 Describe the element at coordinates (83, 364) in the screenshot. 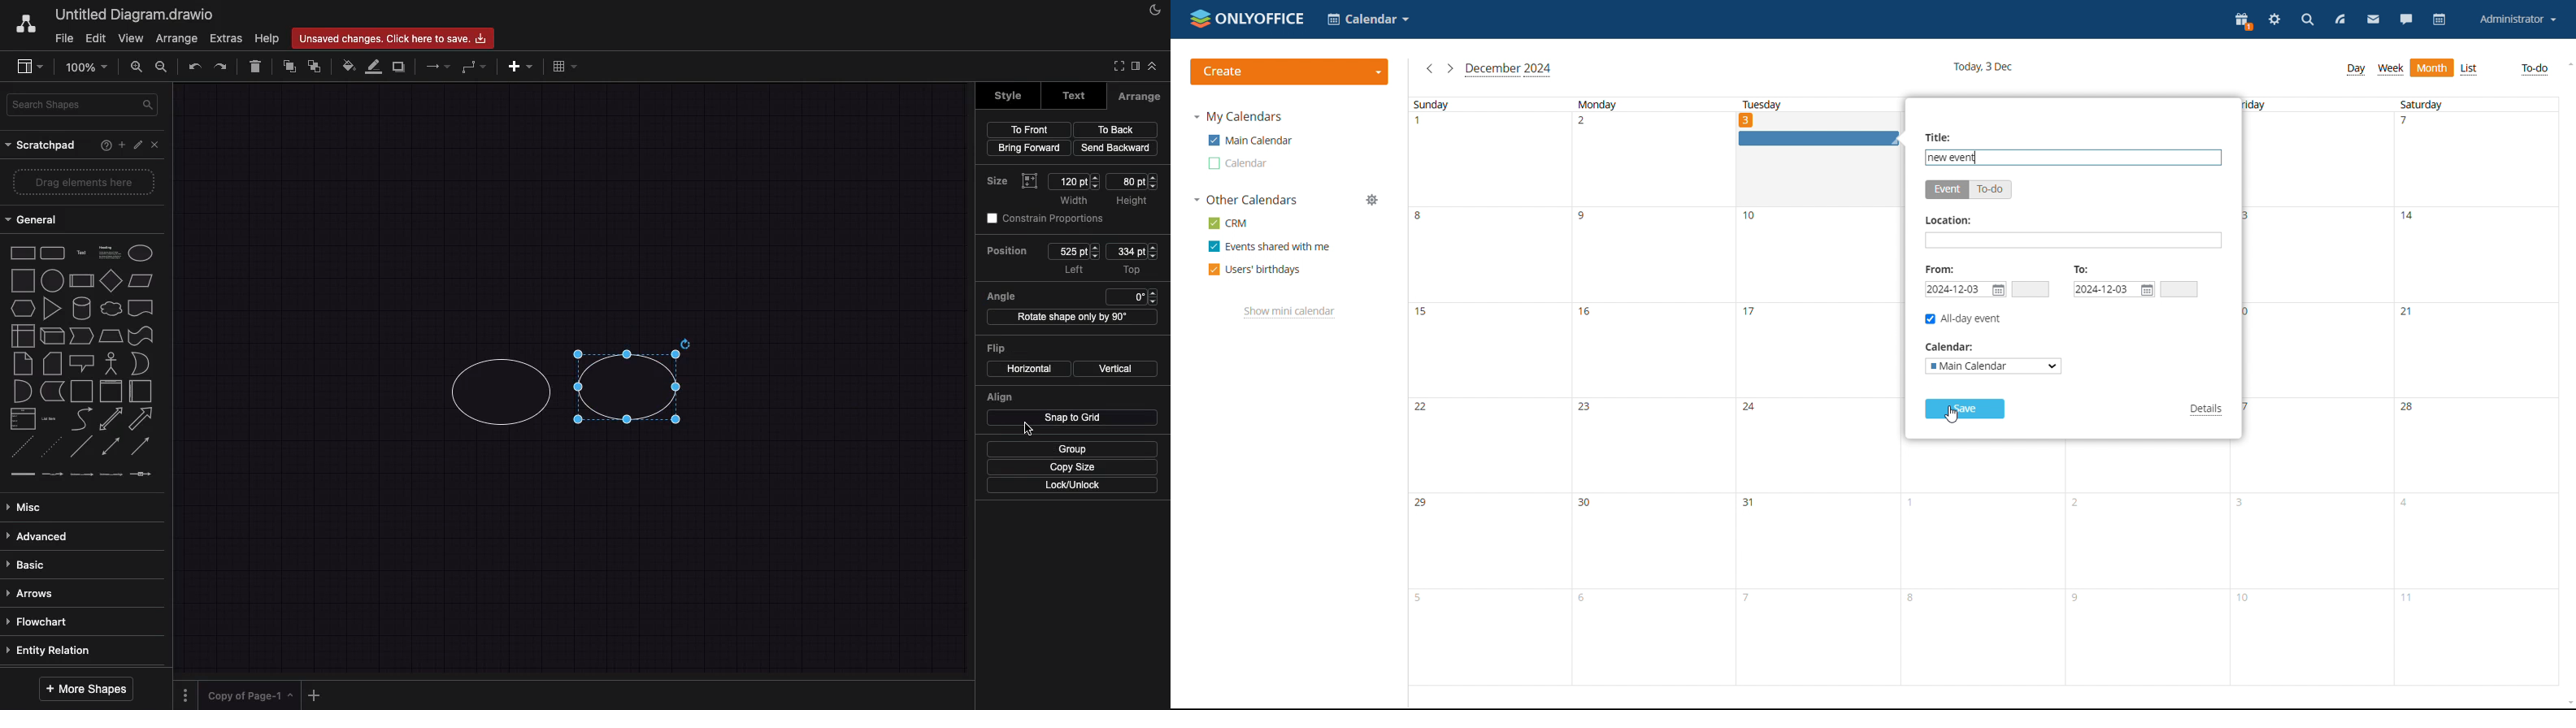

I see `callout` at that location.